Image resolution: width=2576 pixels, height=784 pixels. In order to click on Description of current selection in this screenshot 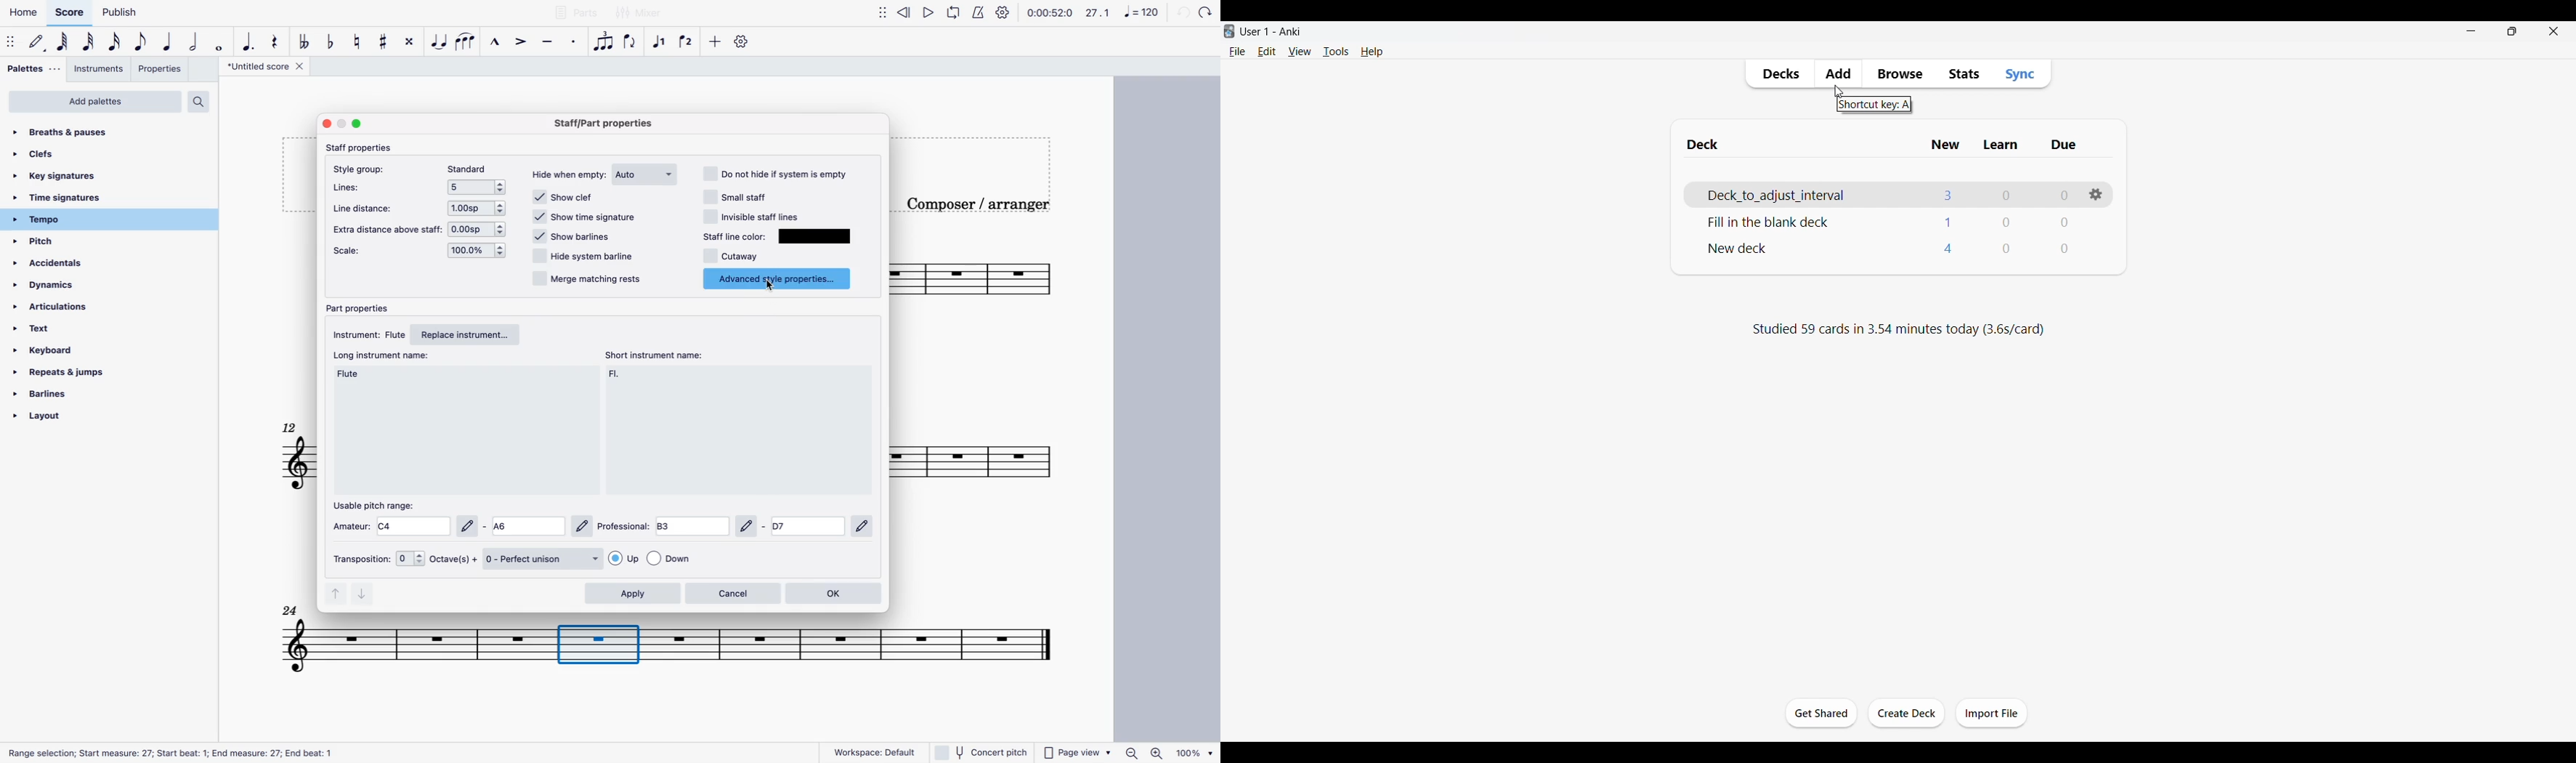, I will do `click(1874, 105)`.